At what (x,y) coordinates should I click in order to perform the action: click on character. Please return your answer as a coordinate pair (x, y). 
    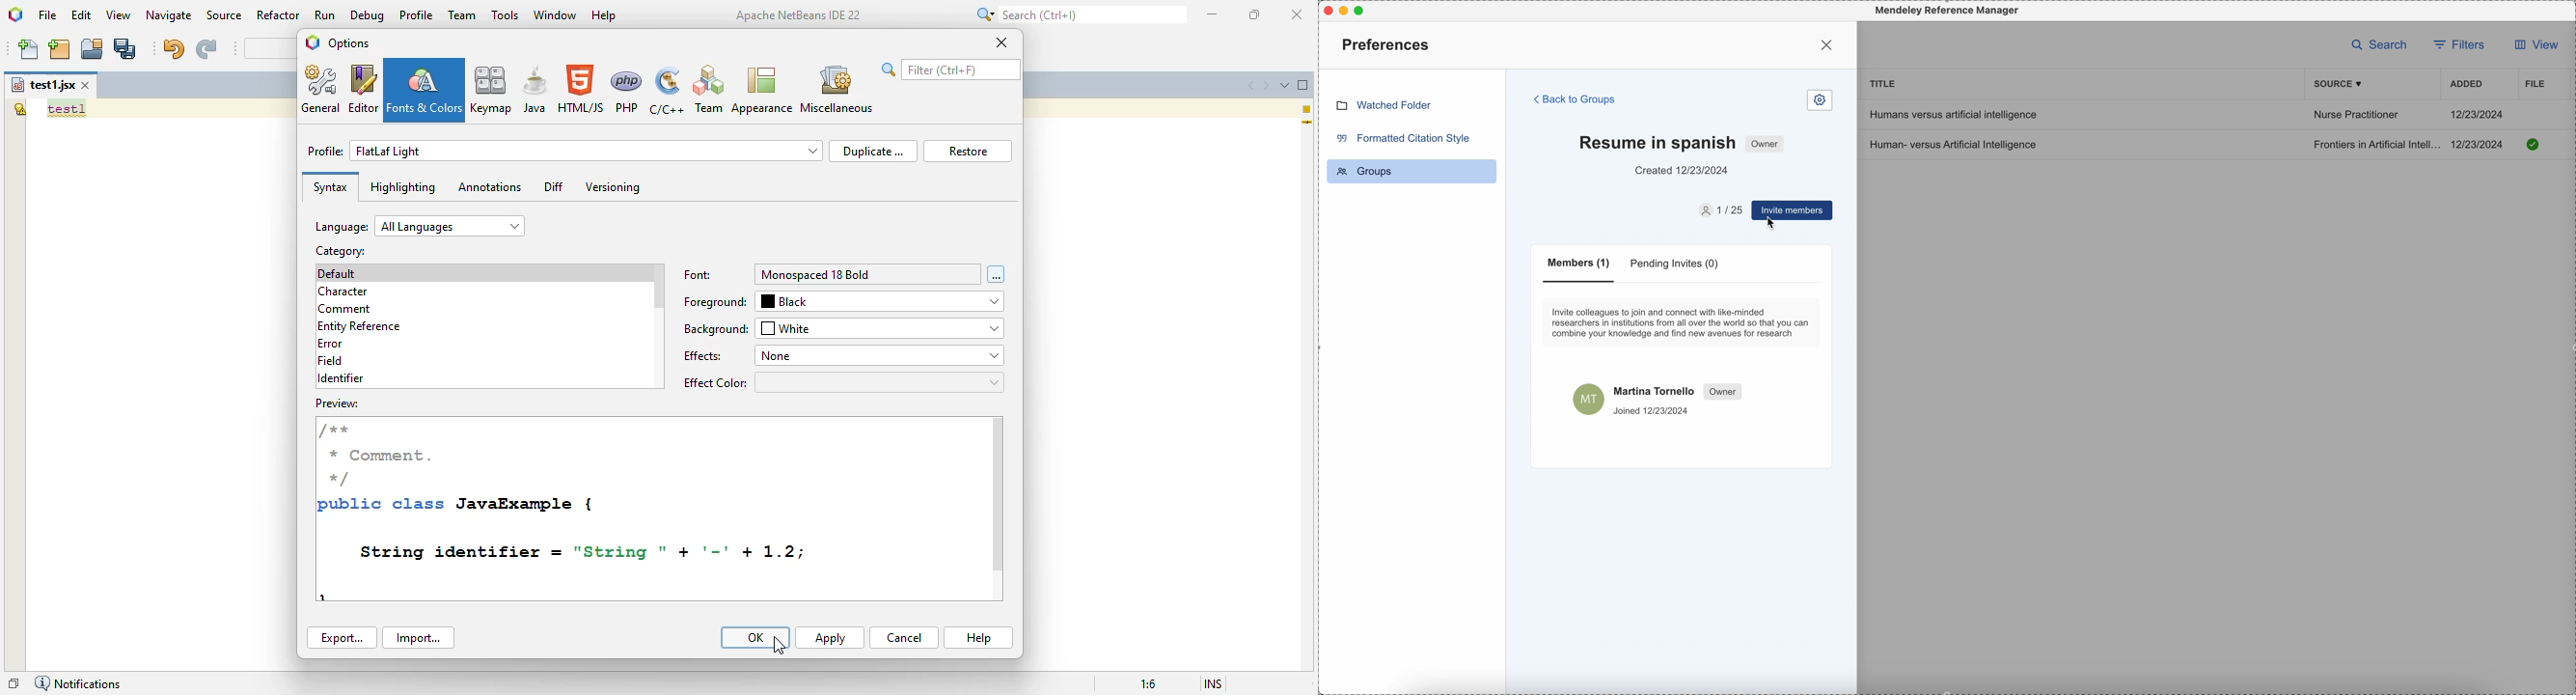
    Looking at the image, I should click on (343, 292).